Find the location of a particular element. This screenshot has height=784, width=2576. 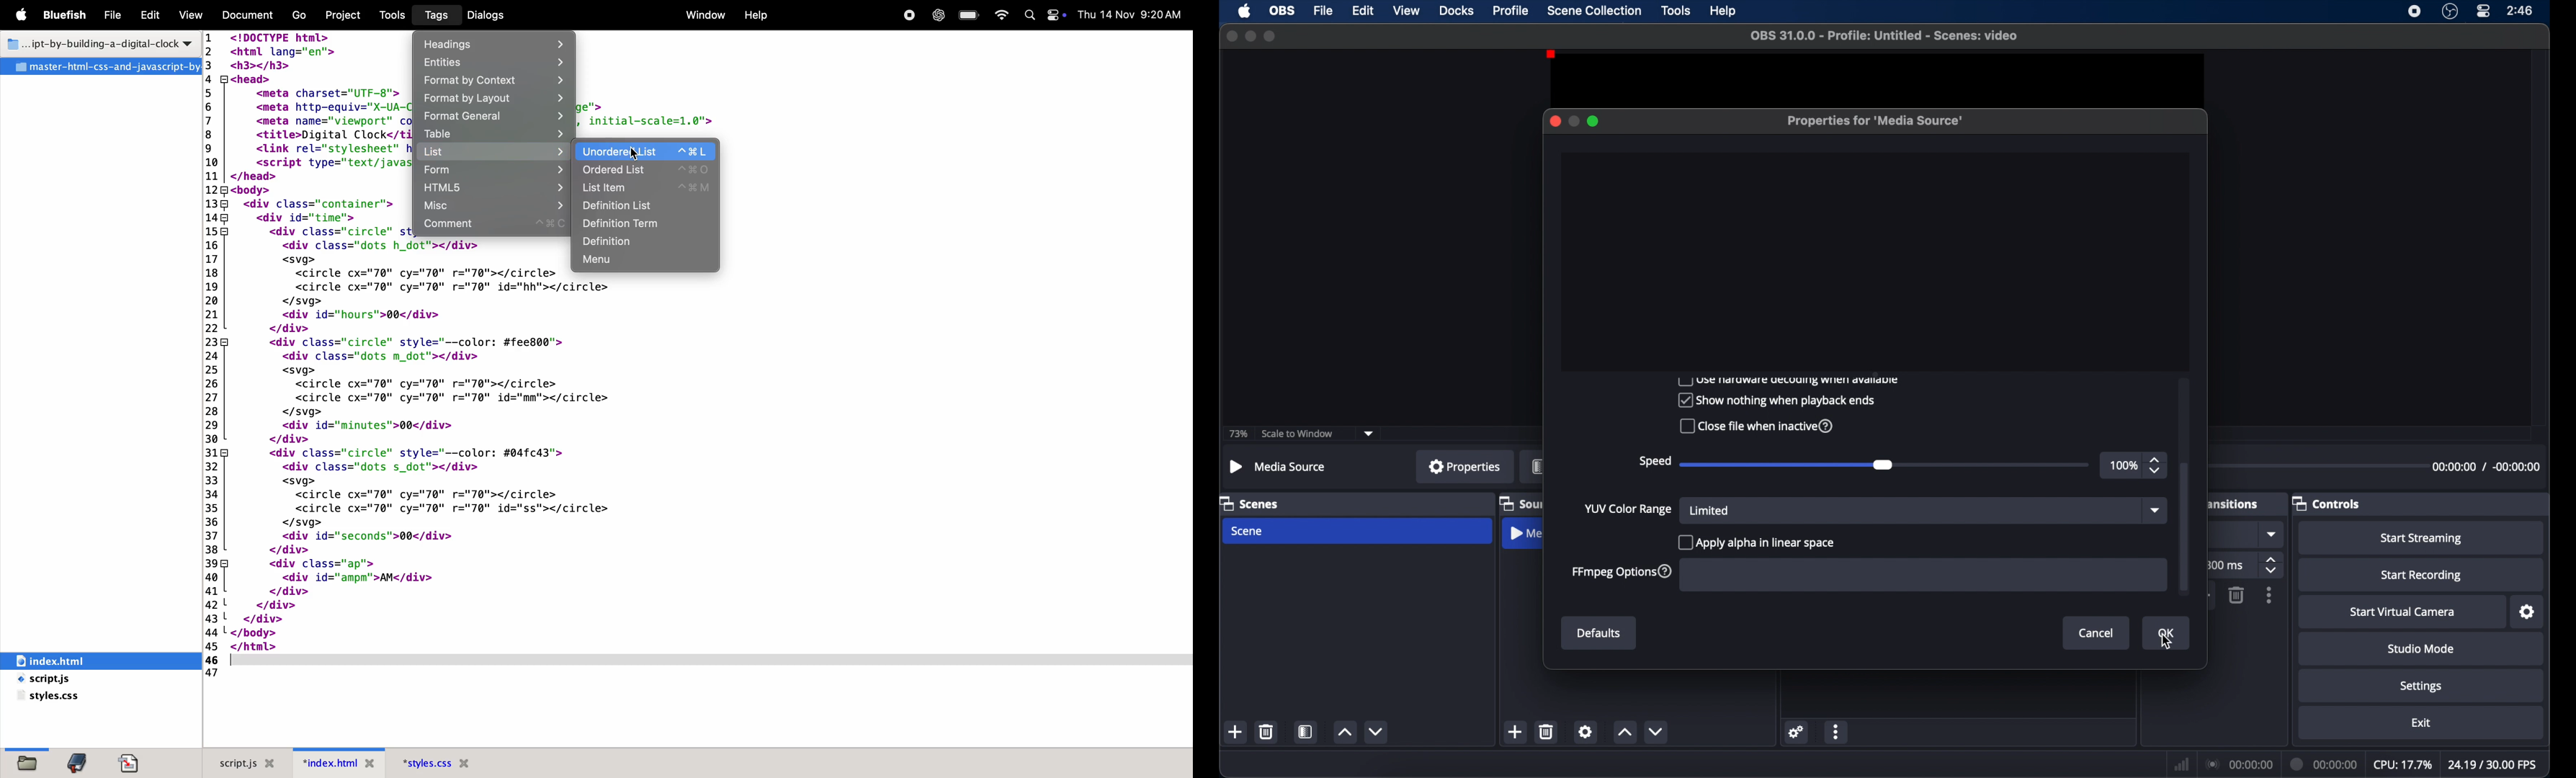

help is located at coordinates (756, 15).